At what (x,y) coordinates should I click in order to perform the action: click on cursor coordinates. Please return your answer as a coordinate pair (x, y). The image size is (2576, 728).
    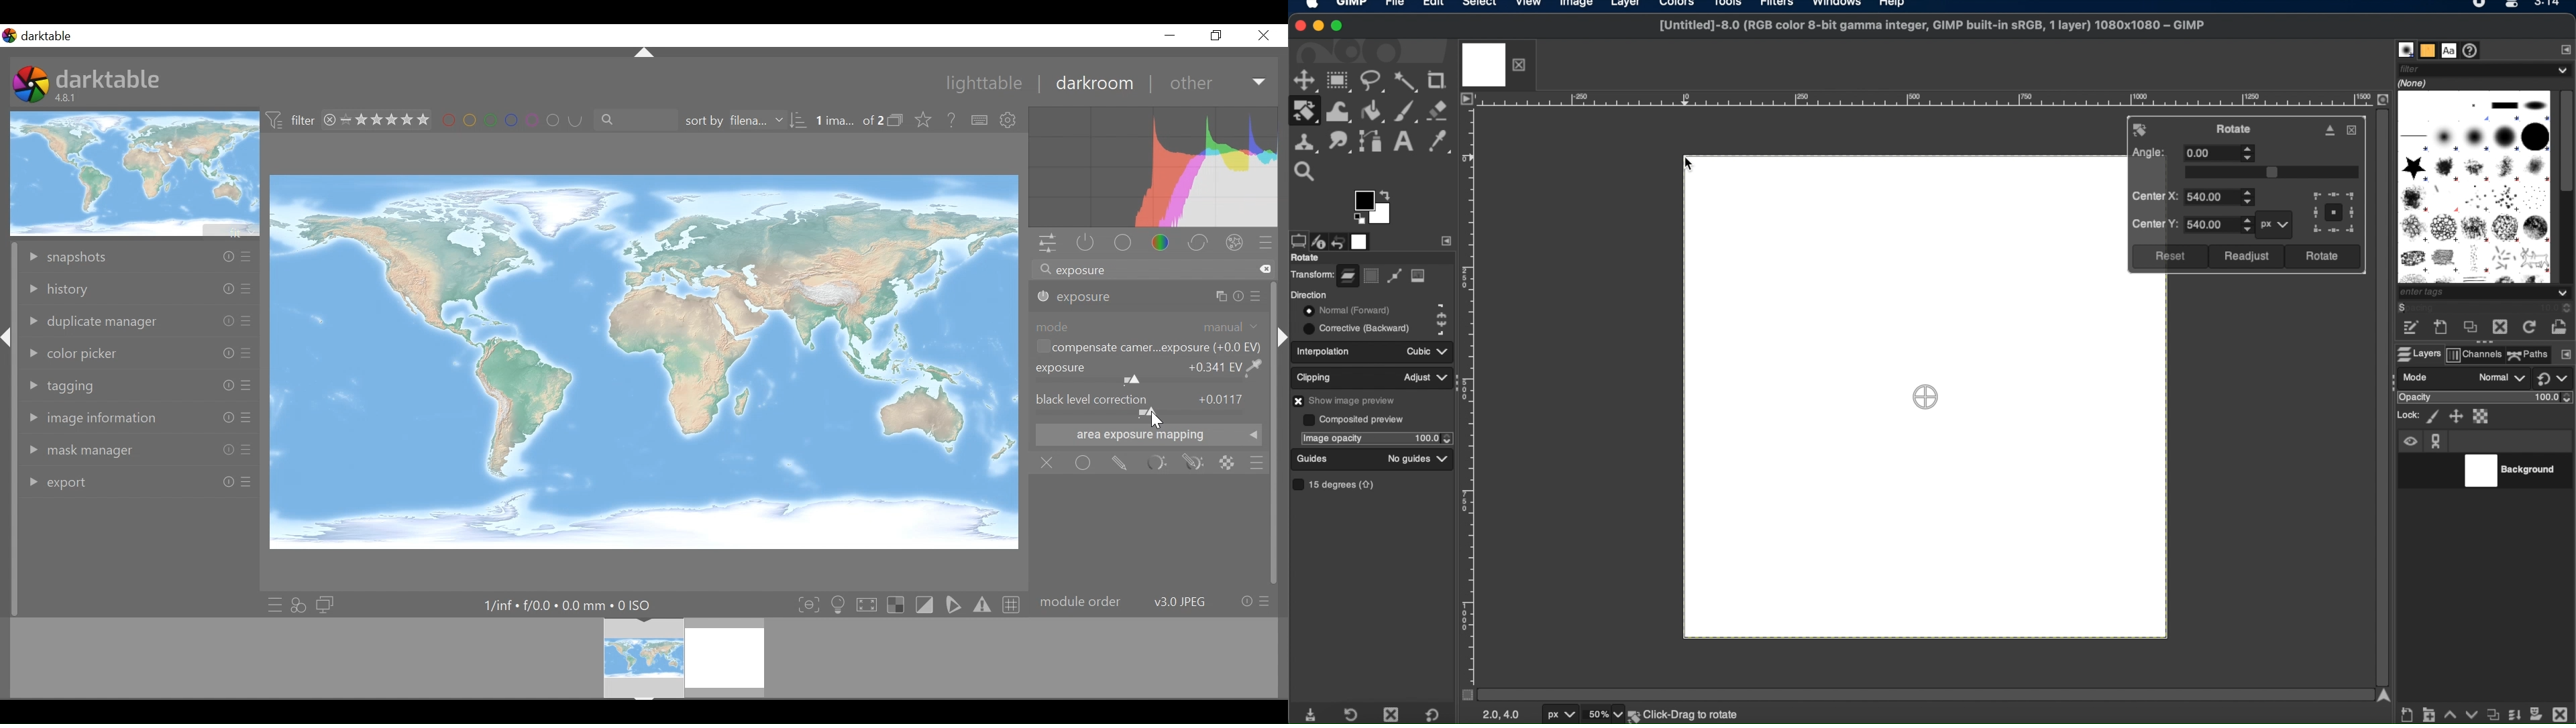
    Looking at the image, I should click on (1502, 715).